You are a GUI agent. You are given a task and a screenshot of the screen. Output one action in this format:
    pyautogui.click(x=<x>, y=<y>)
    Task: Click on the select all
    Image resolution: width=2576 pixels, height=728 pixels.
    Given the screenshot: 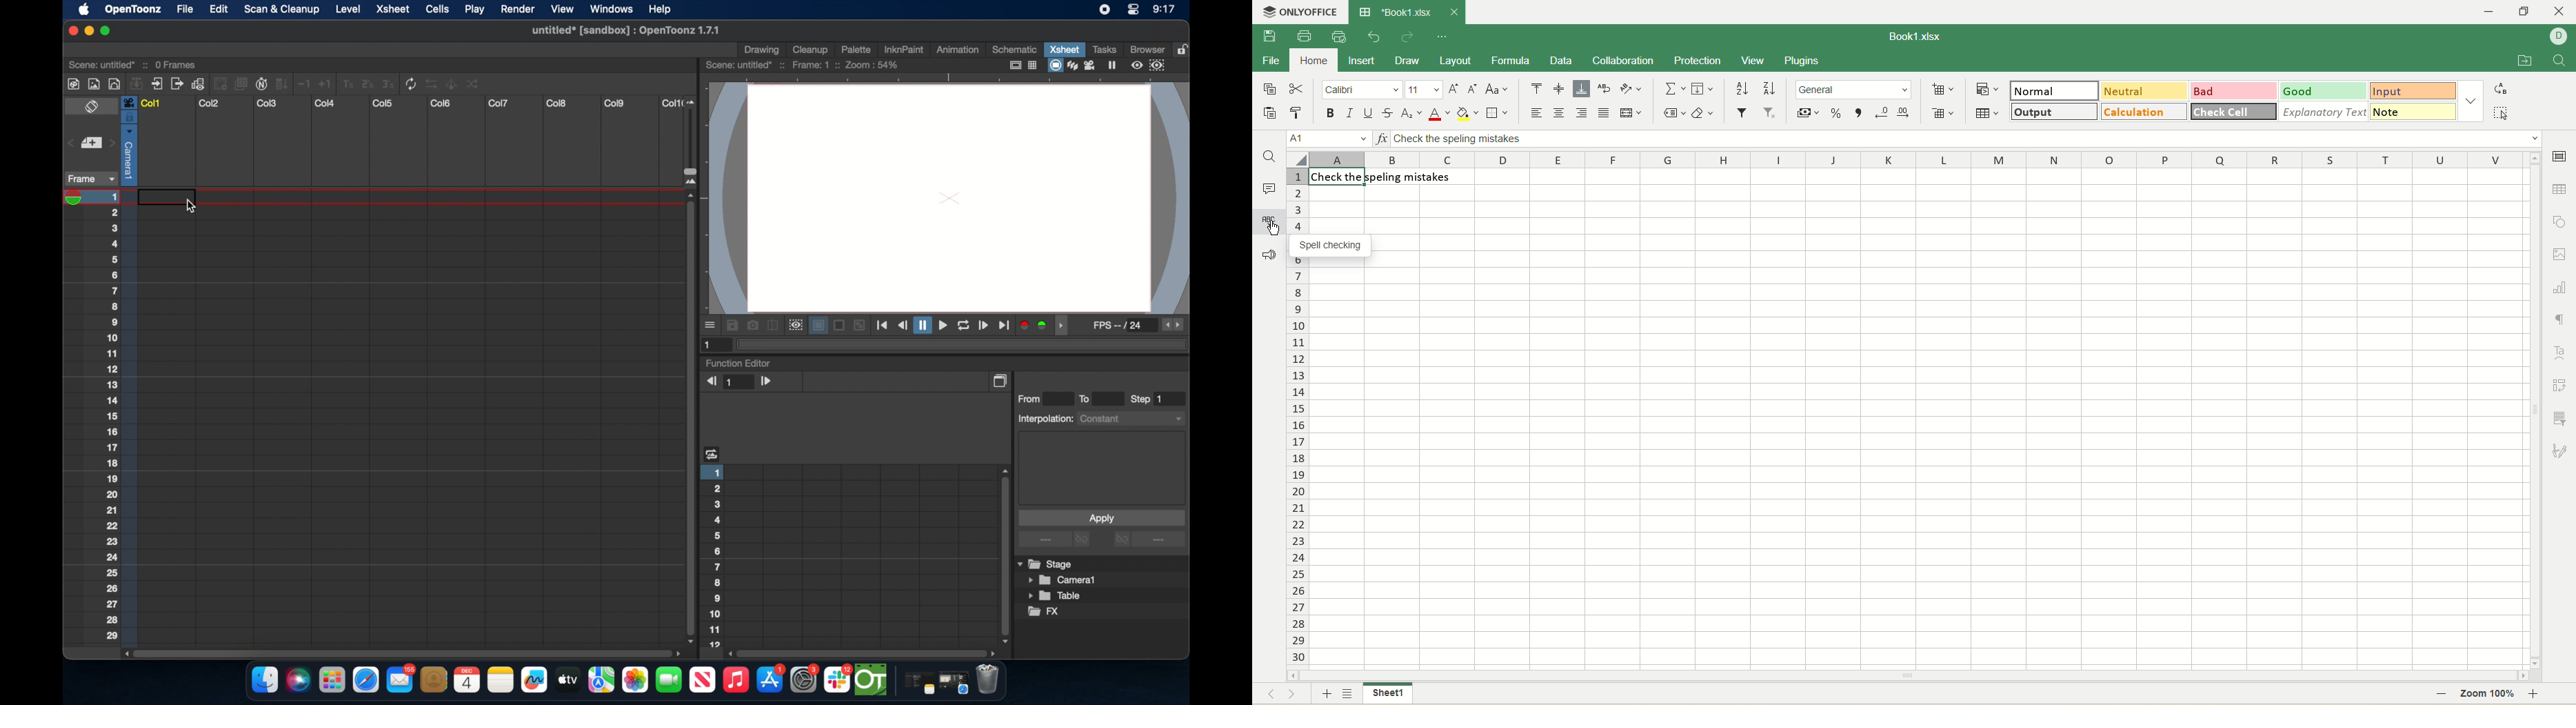 What is the action you would take?
    pyautogui.click(x=1296, y=161)
    